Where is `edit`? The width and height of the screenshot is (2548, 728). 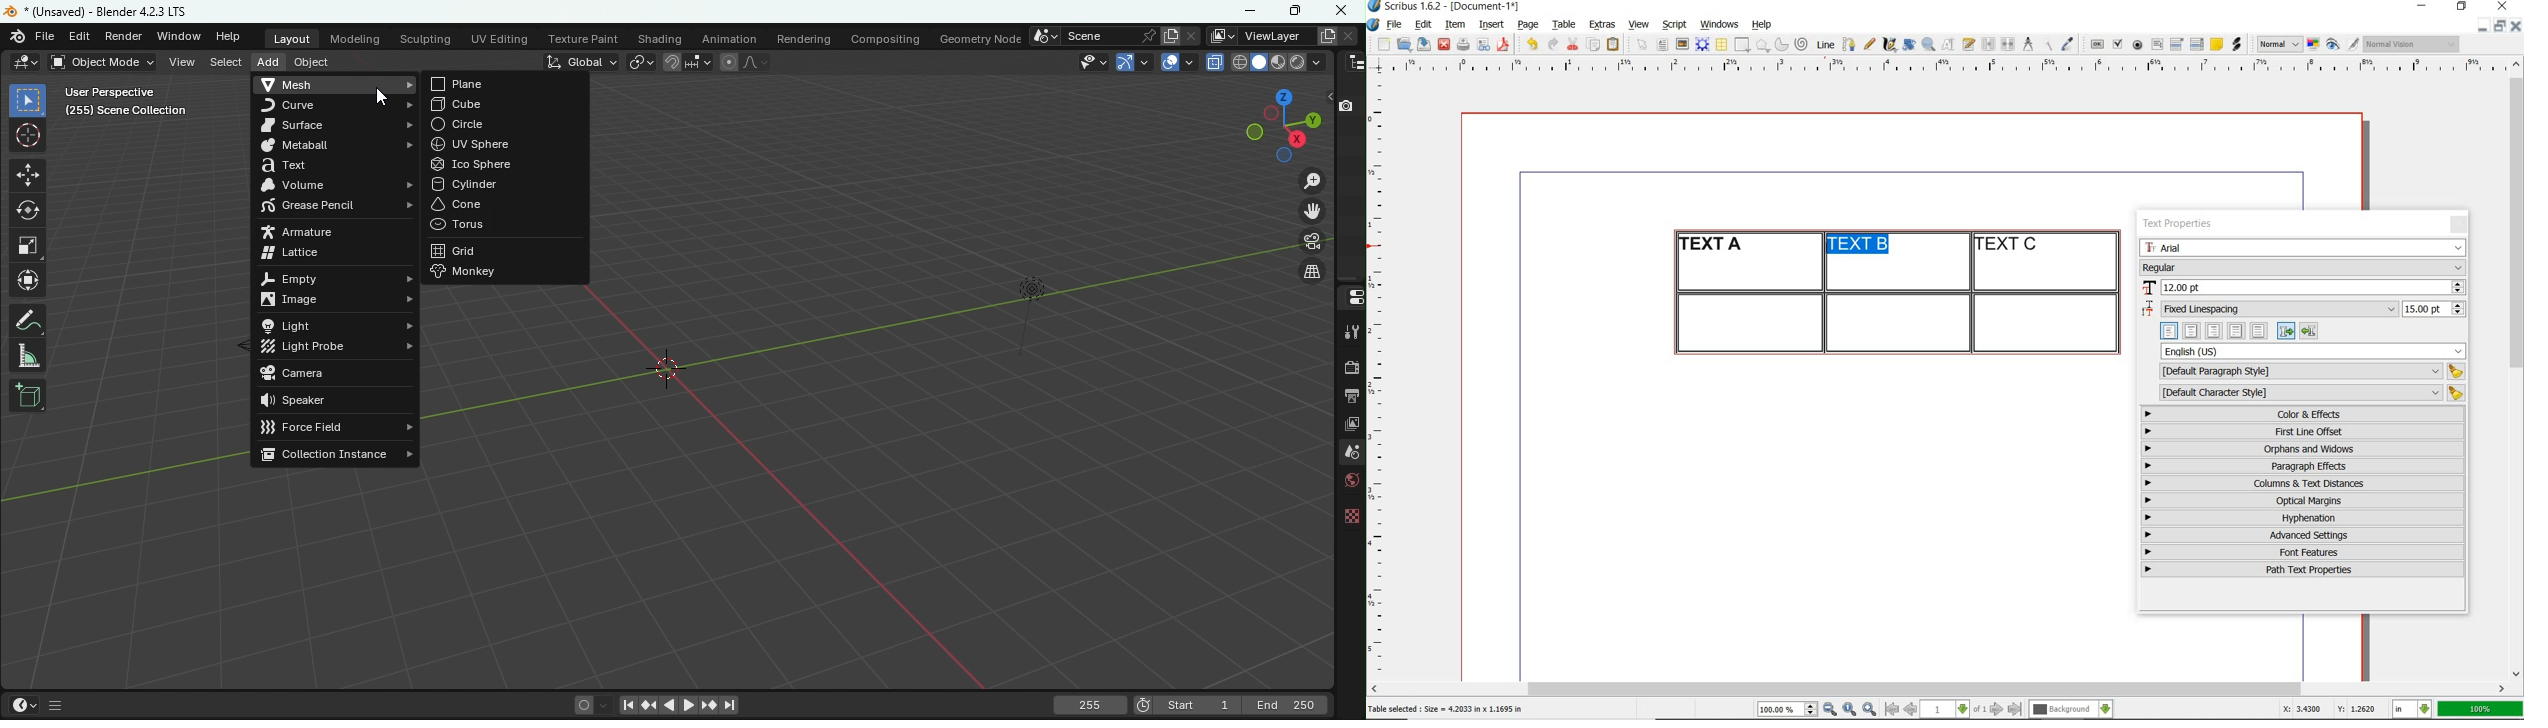
edit is located at coordinates (1424, 24).